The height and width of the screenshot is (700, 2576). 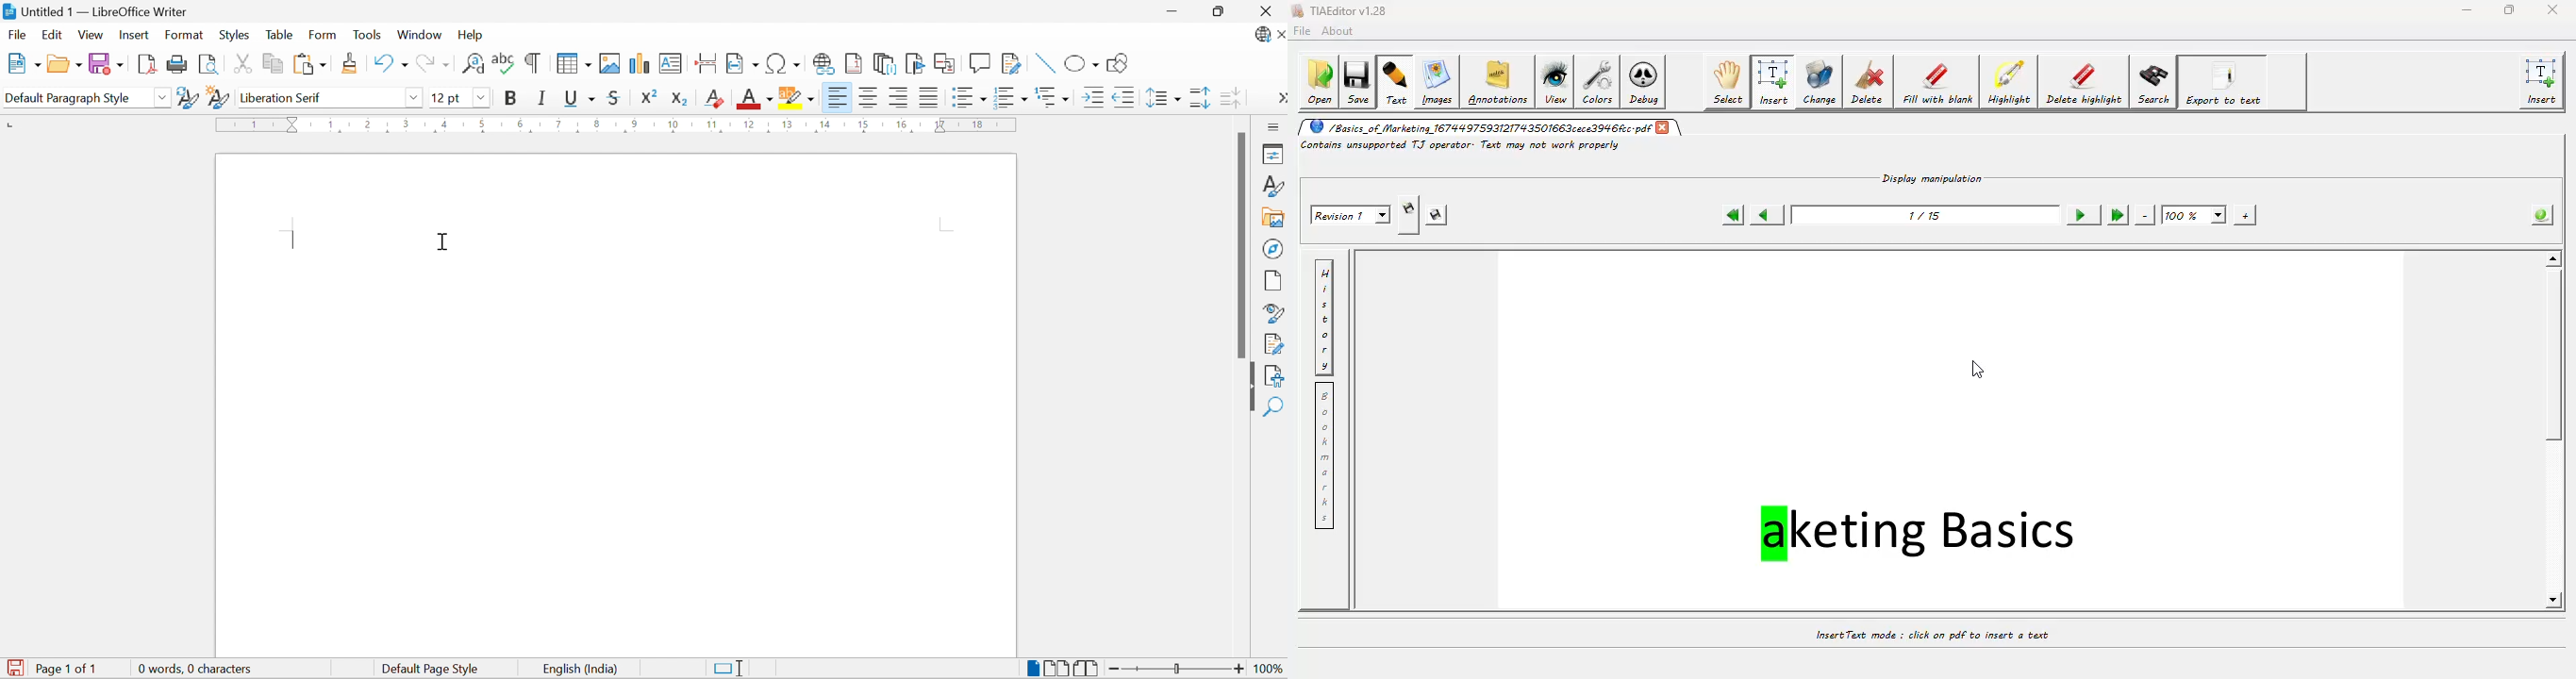 What do you see at coordinates (323, 34) in the screenshot?
I see `Form` at bounding box center [323, 34].